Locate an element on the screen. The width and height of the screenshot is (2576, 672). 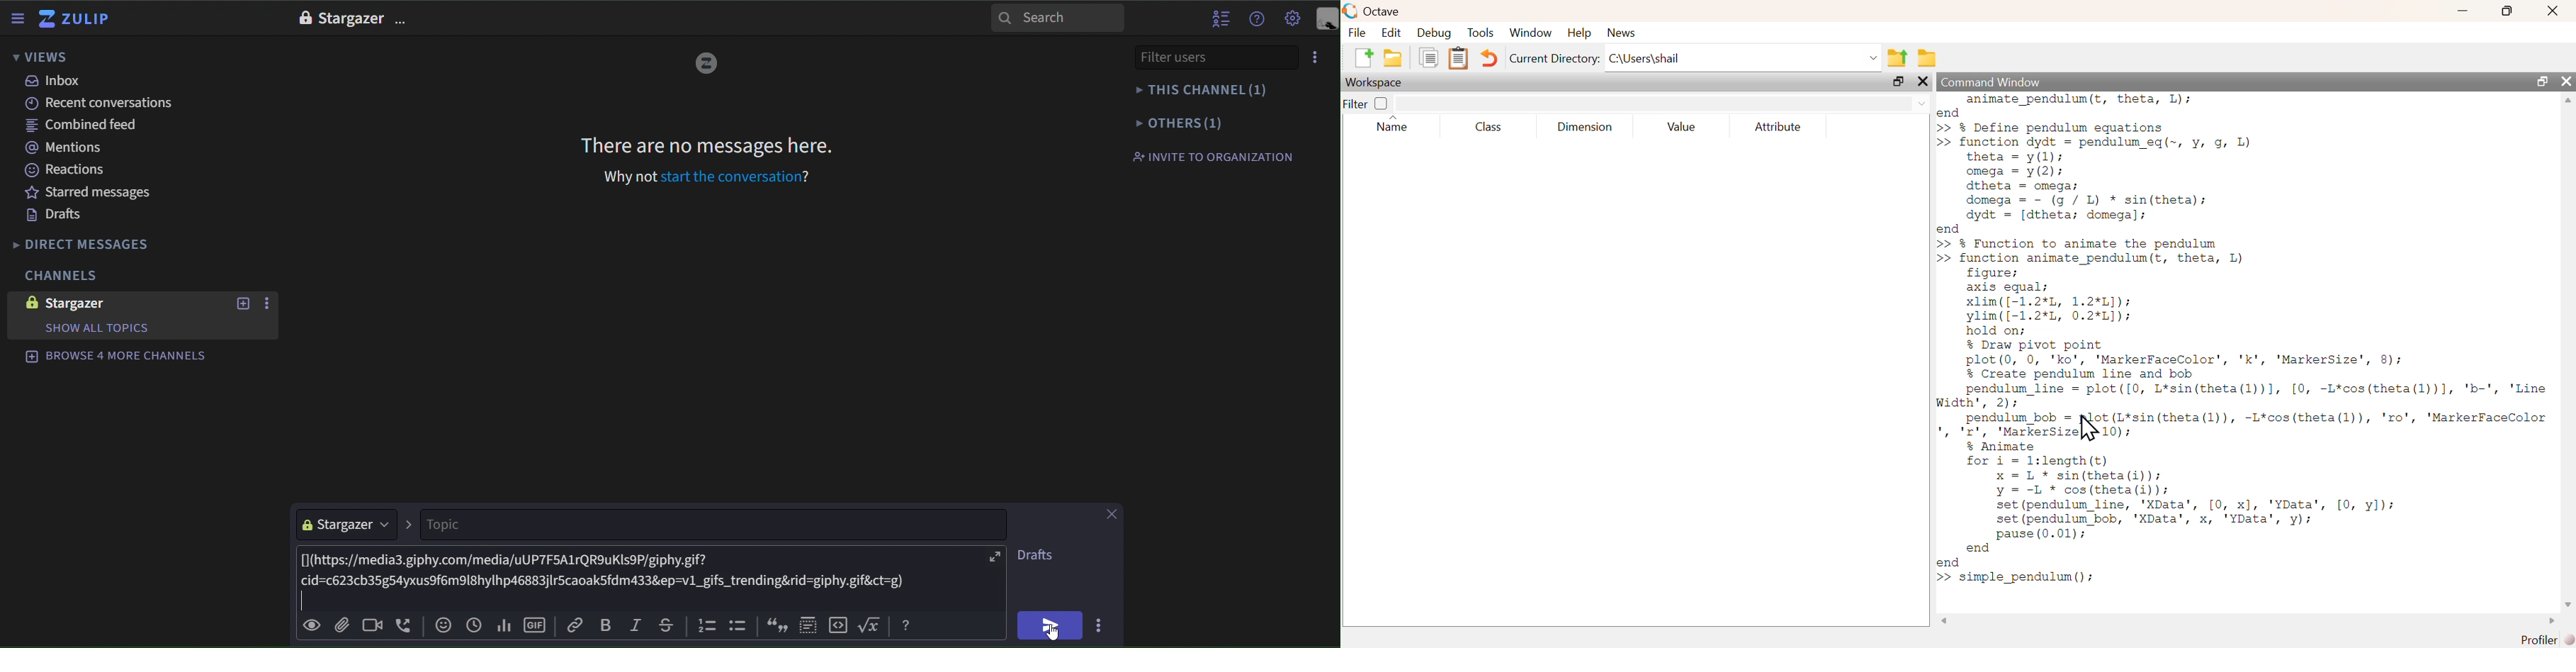
direct messages is located at coordinates (94, 245).